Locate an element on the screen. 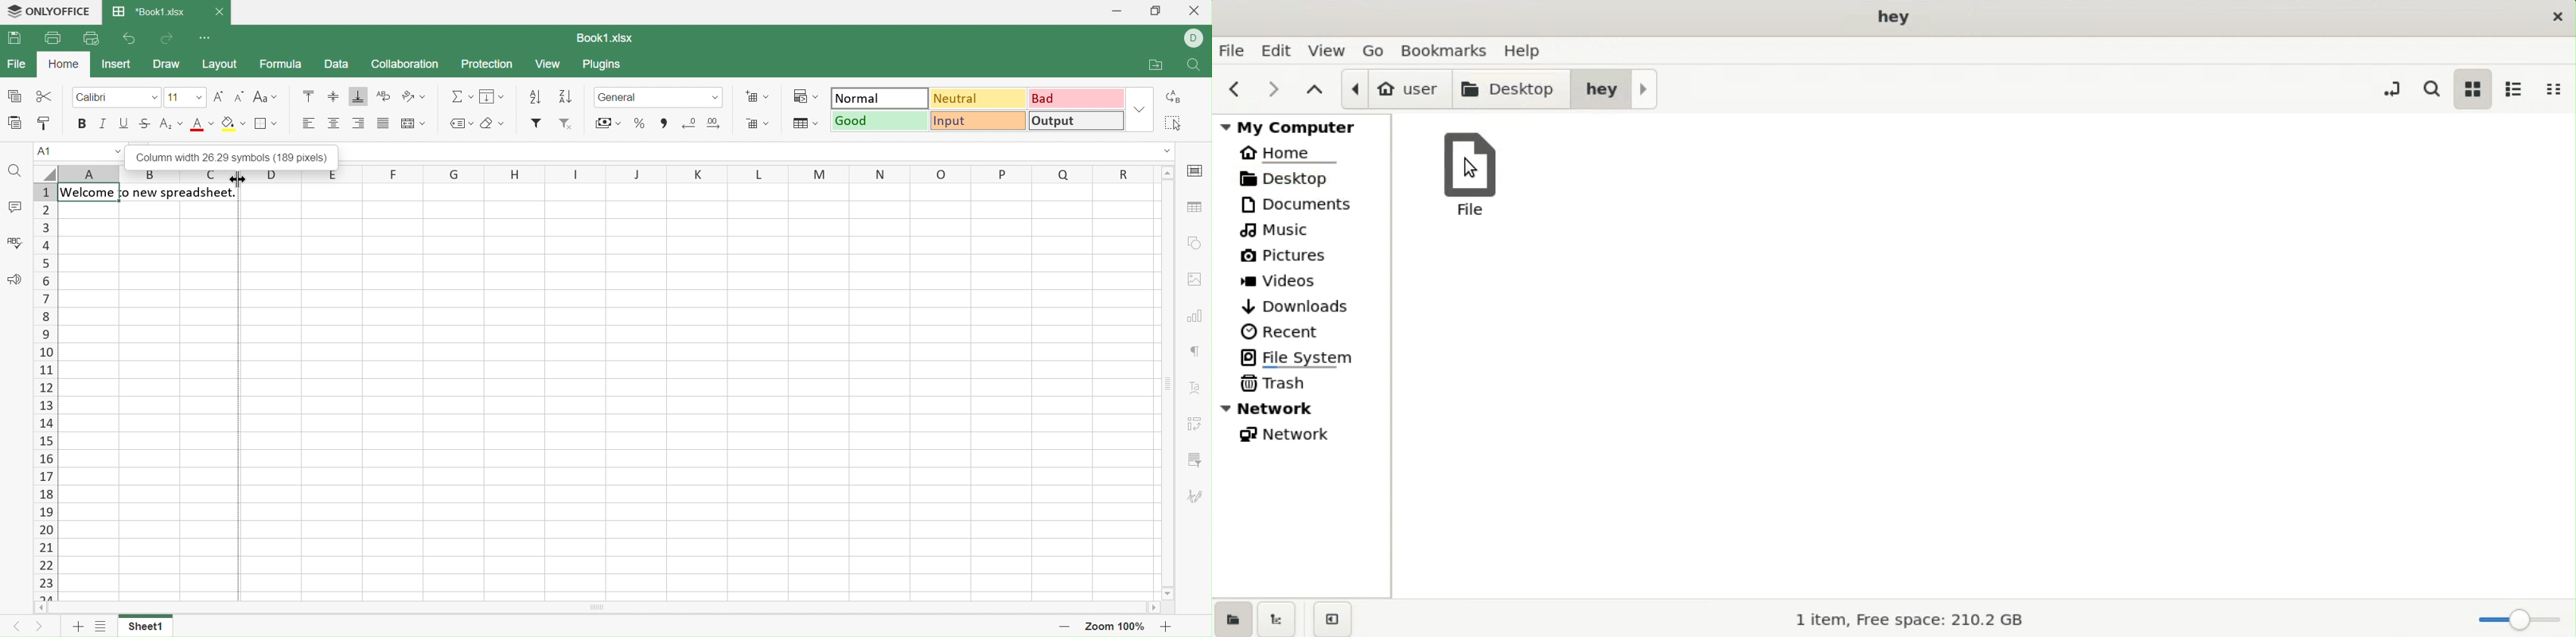 The image size is (2576, 644). Drop Down is located at coordinates (1165, 152).